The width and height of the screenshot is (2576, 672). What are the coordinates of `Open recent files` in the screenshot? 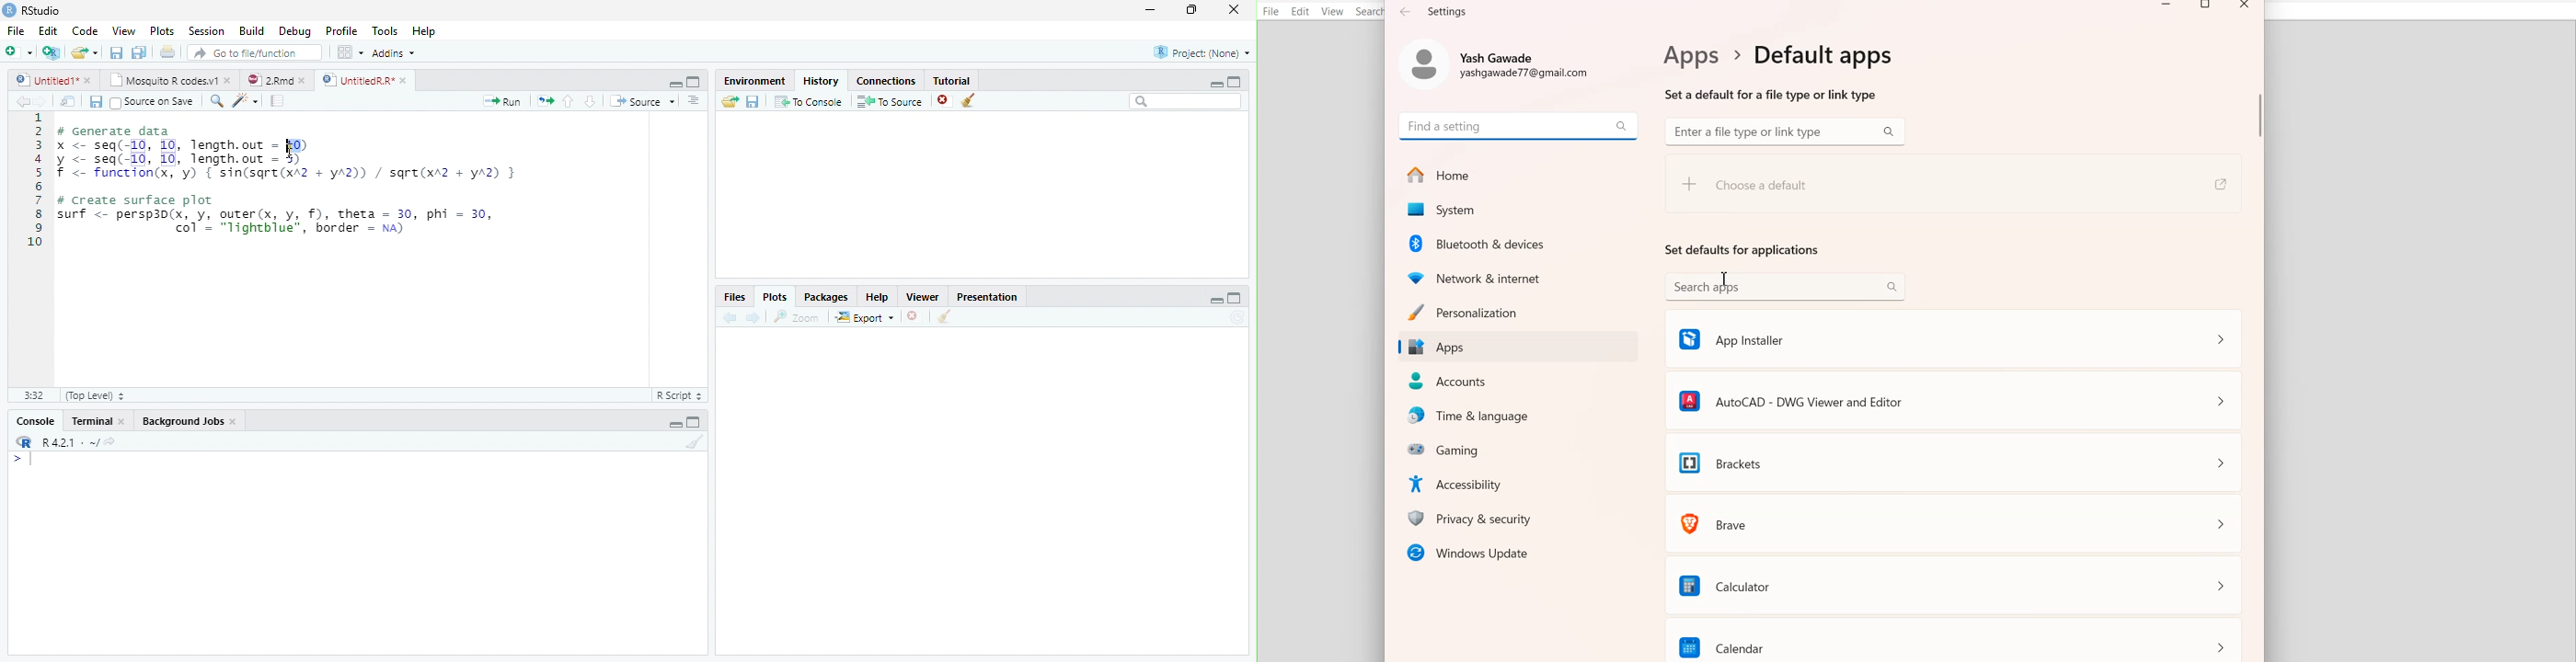 It's located at (96, 52).